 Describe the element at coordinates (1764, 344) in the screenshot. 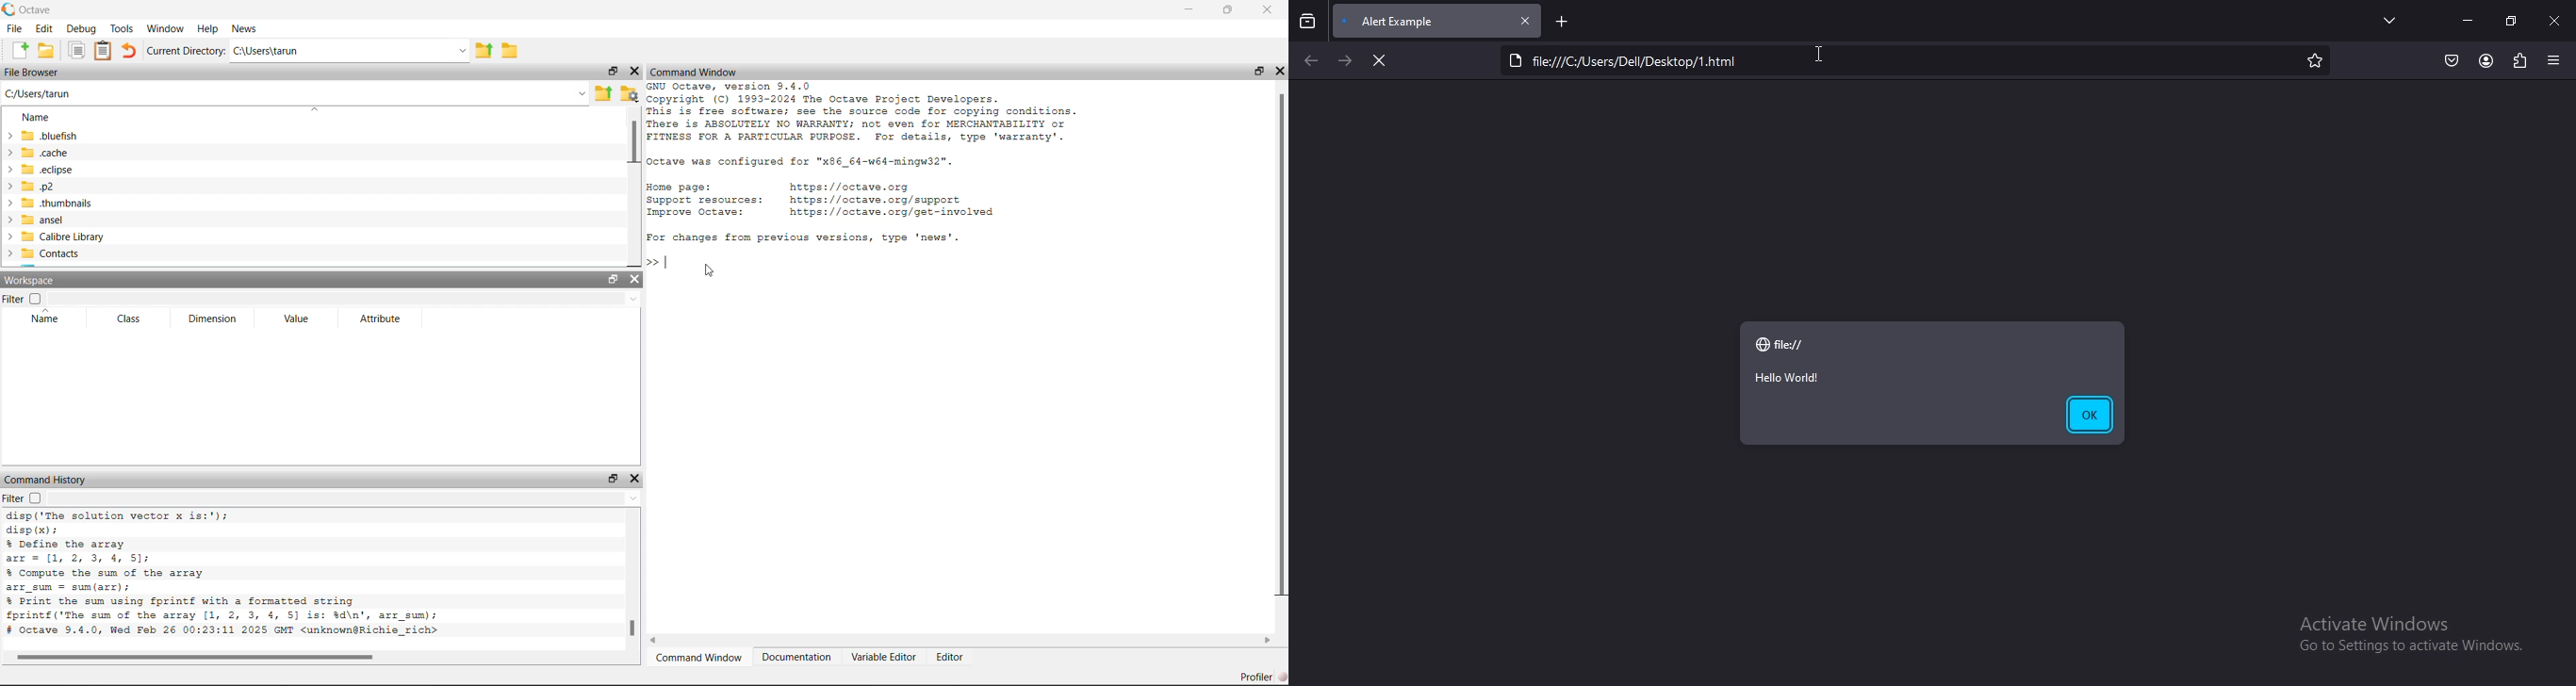

I see `icon` at that location.